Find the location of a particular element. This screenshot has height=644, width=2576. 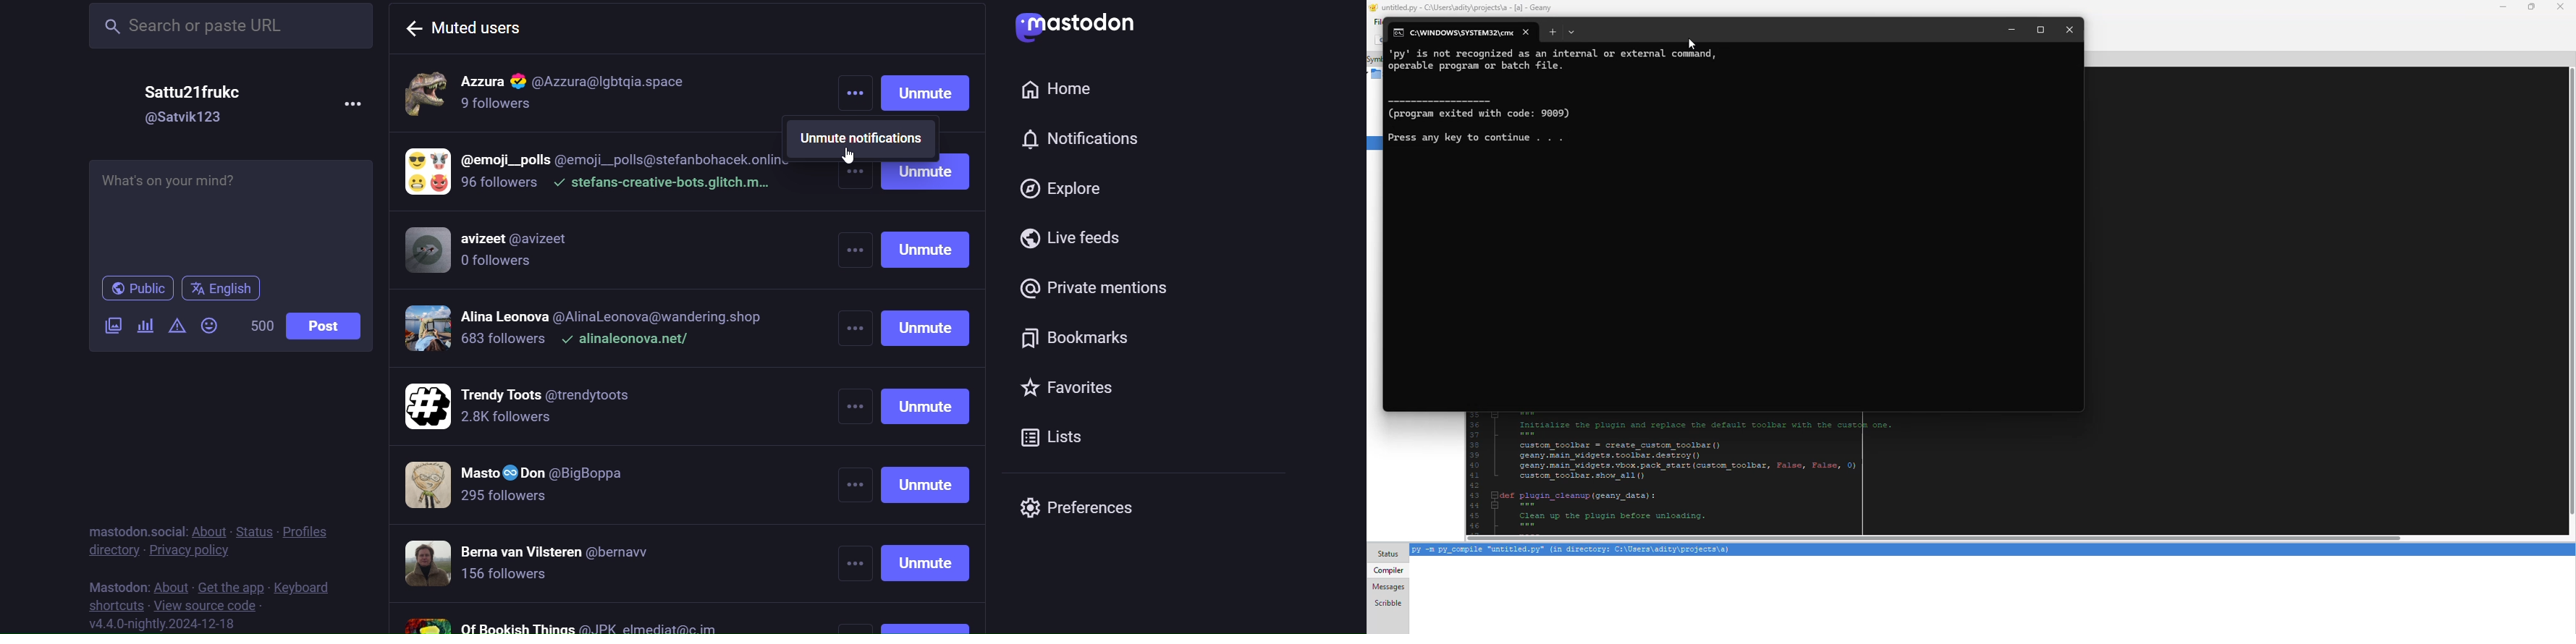

muted accounts 8 is located at coordinates (570, 622).